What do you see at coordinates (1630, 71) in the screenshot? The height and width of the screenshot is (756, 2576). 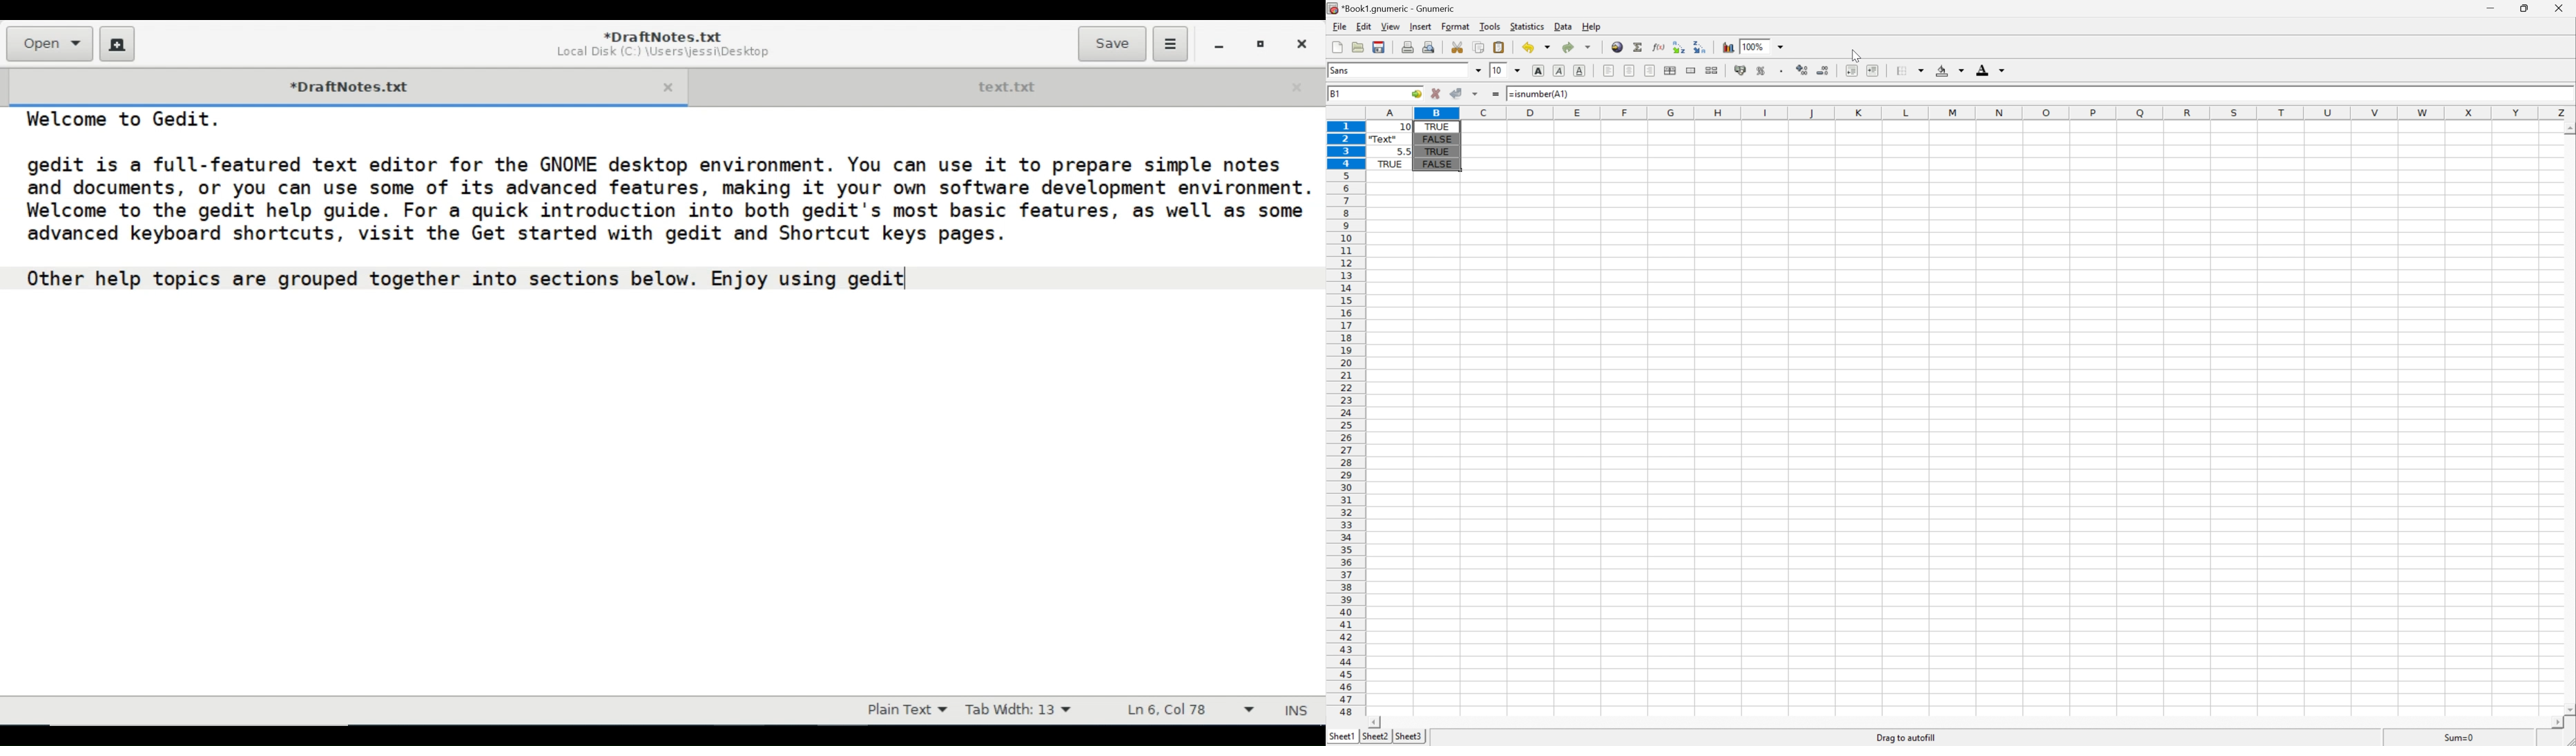 I see `Center Horizontally` at bounding box center [1630, 71].